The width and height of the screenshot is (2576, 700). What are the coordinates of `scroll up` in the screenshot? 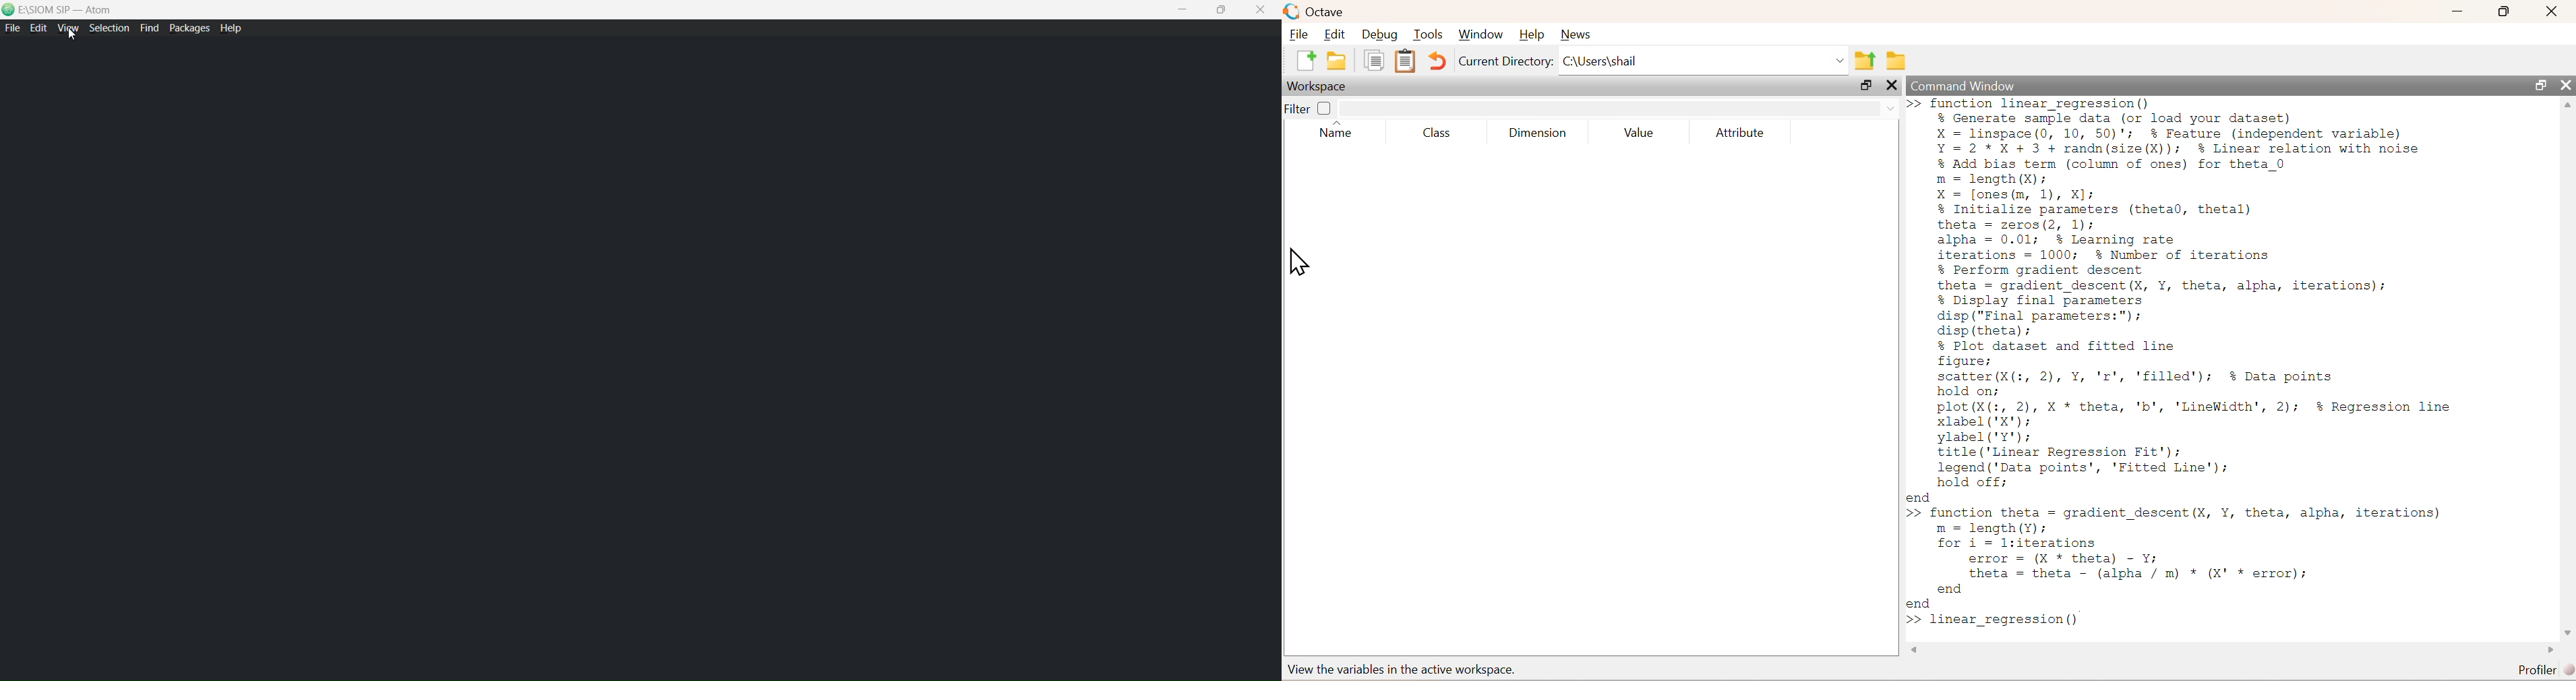 It's located at (2567, 104).